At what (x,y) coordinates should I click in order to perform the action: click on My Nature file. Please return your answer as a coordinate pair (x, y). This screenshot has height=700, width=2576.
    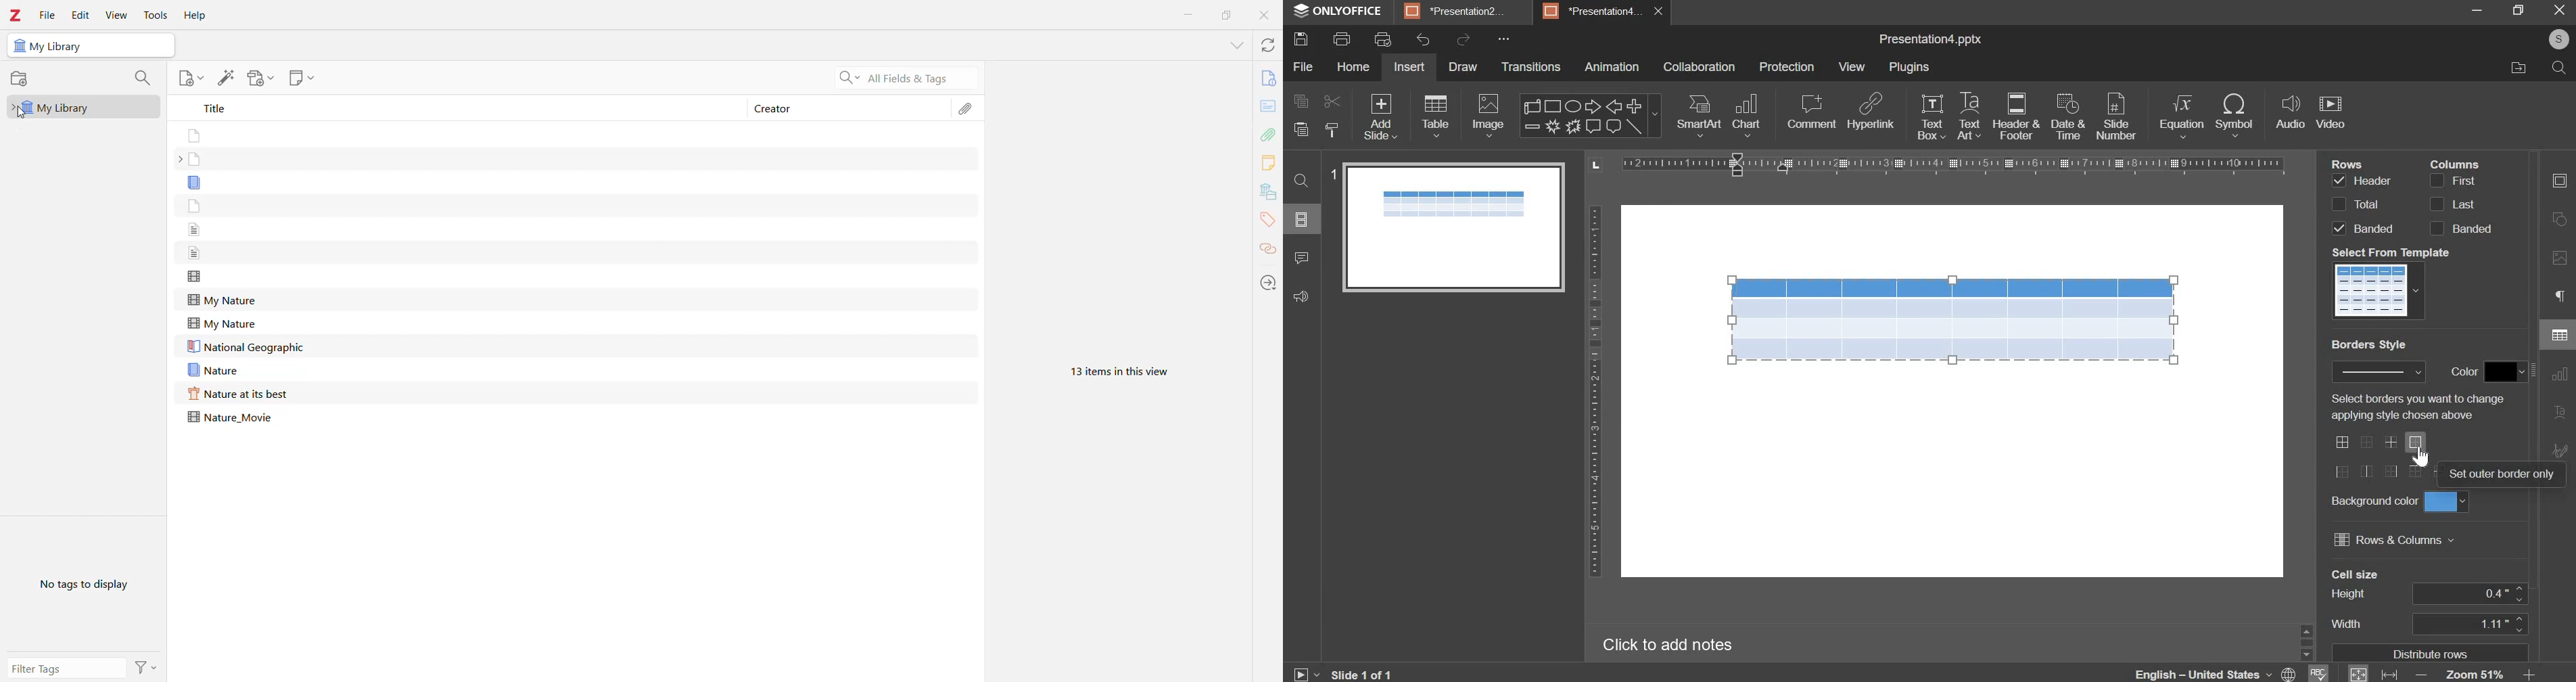
    Looking at the image, I should click on (223, 300).